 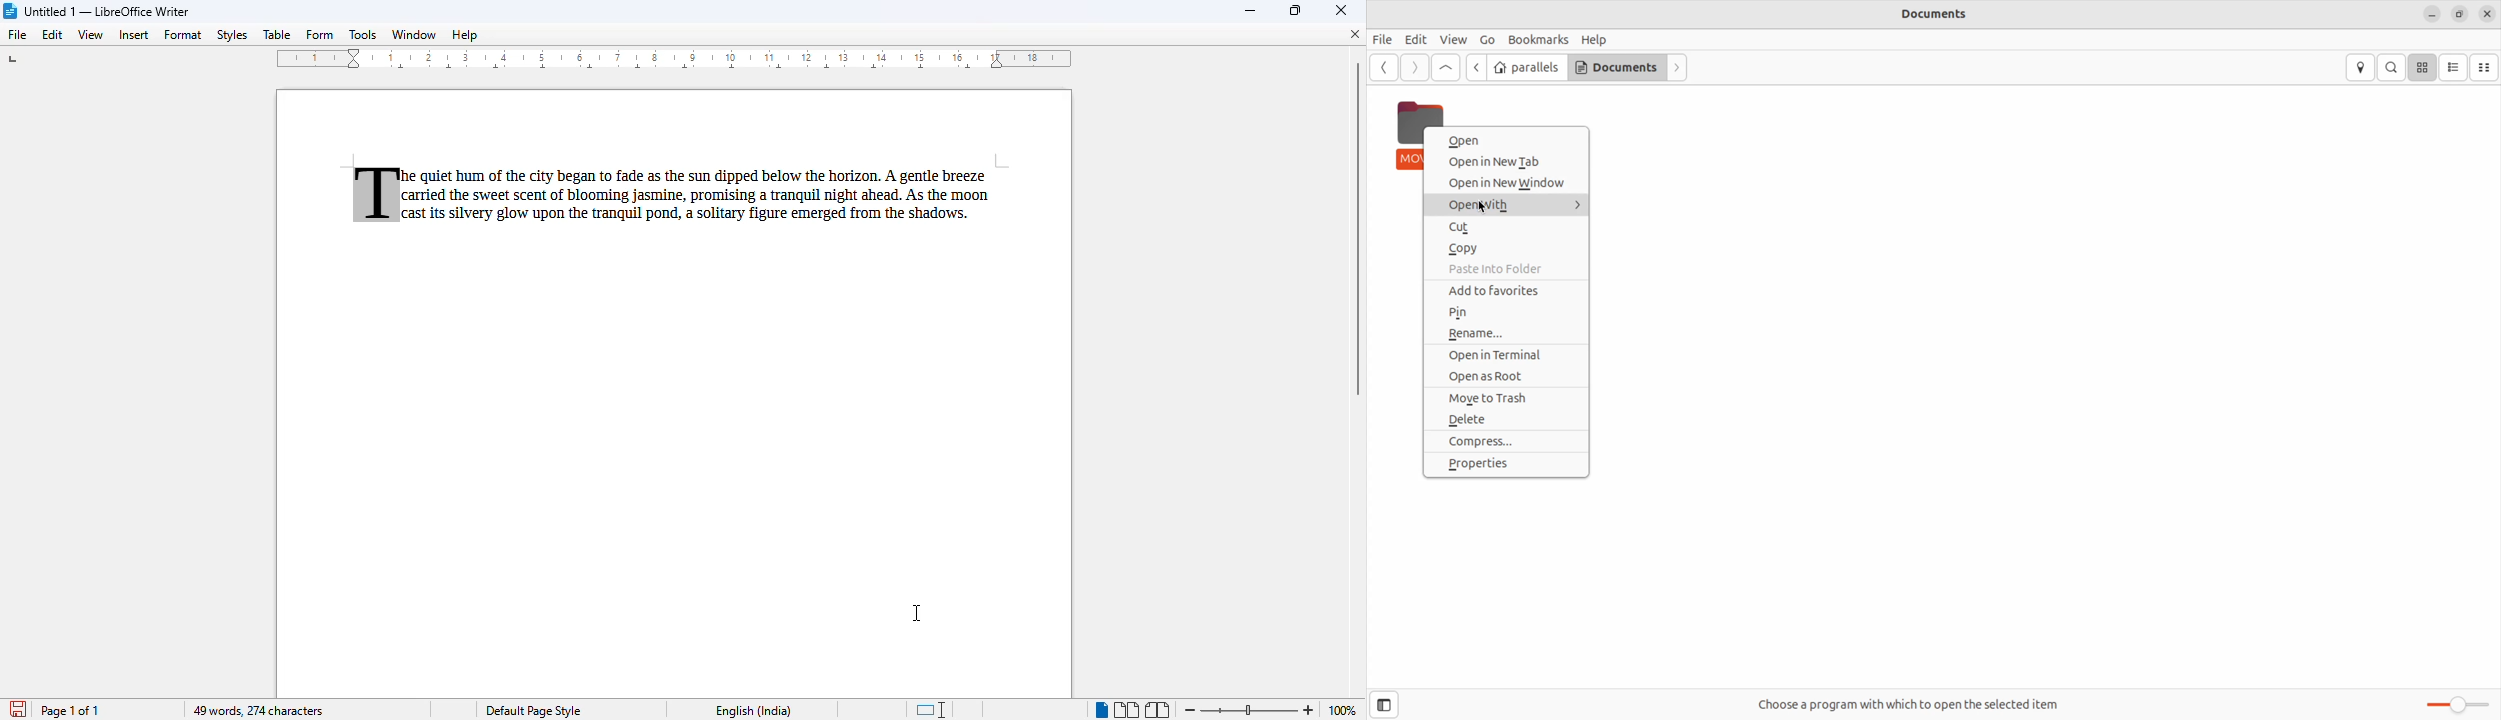 I want to click on File, so click(x=1383, y=39).